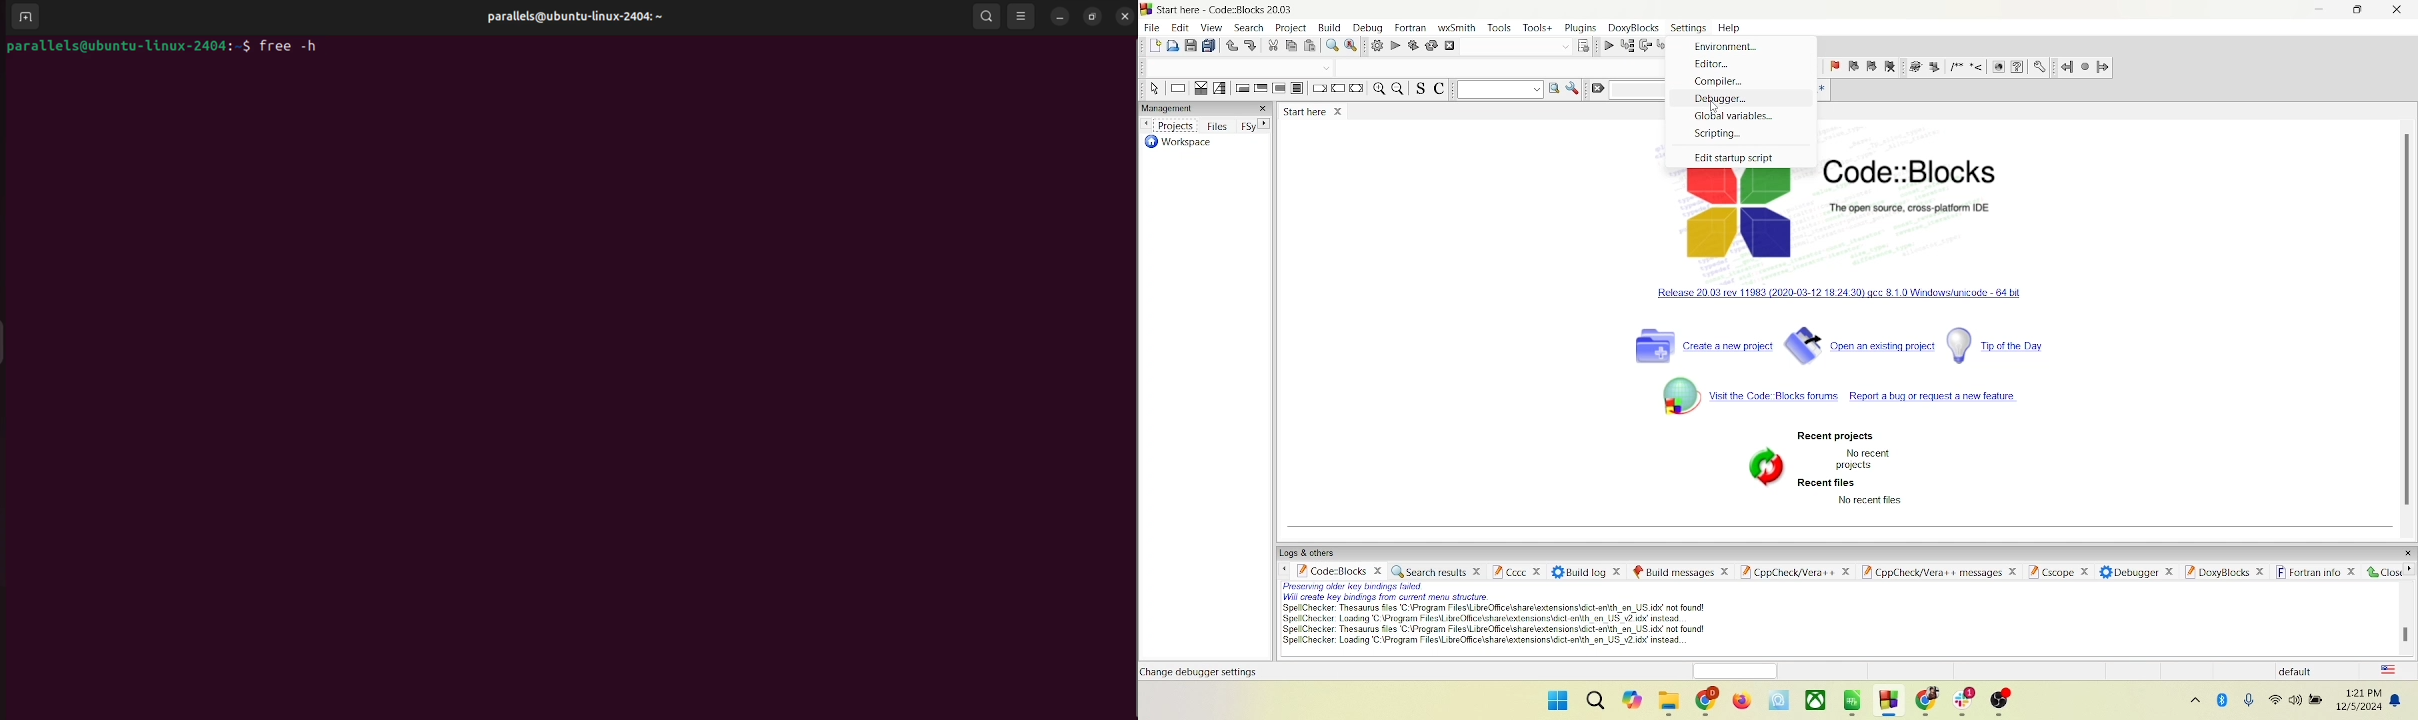 This screenshot has width=2436, height=728. What do you see at coordinates (1231, 46) in the screenshot?
I see `undo` at bounding box center [1231, 46].